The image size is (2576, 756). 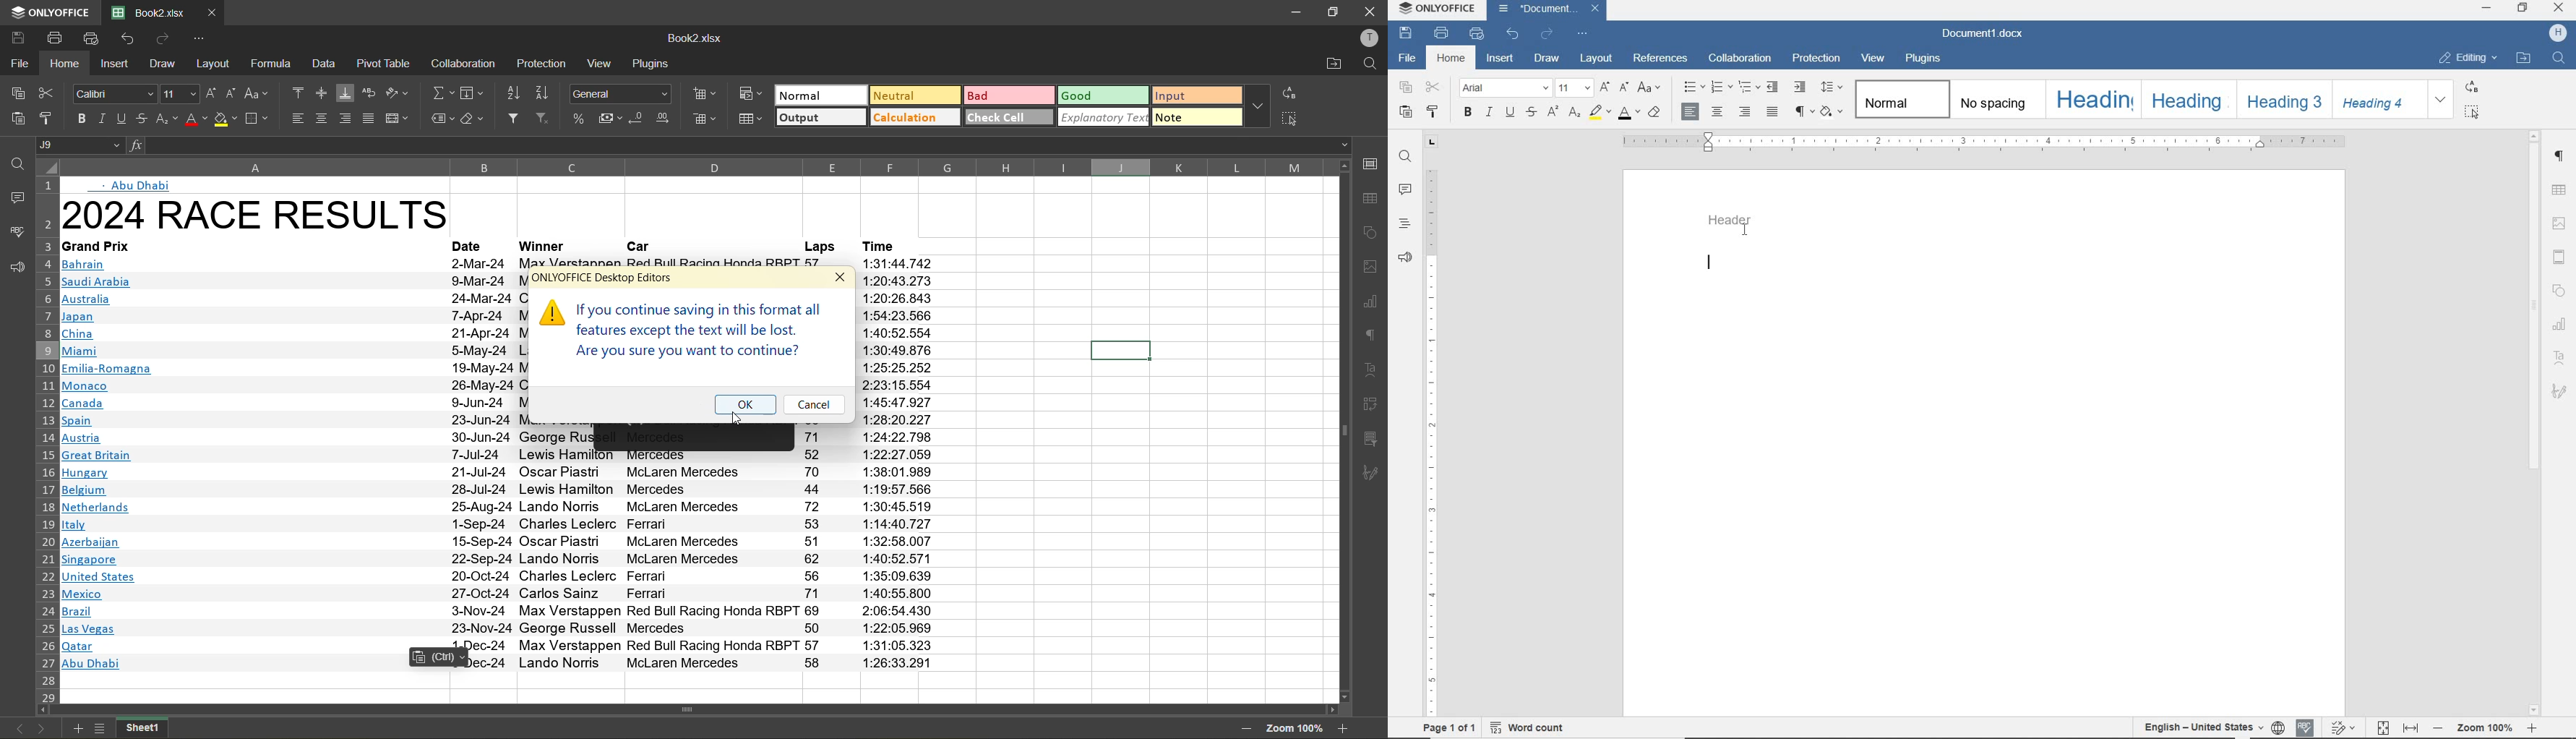 What do you see at coordinates (82, 145) in the screenshot?
I see `cell address` at bounding box center [82, 145].